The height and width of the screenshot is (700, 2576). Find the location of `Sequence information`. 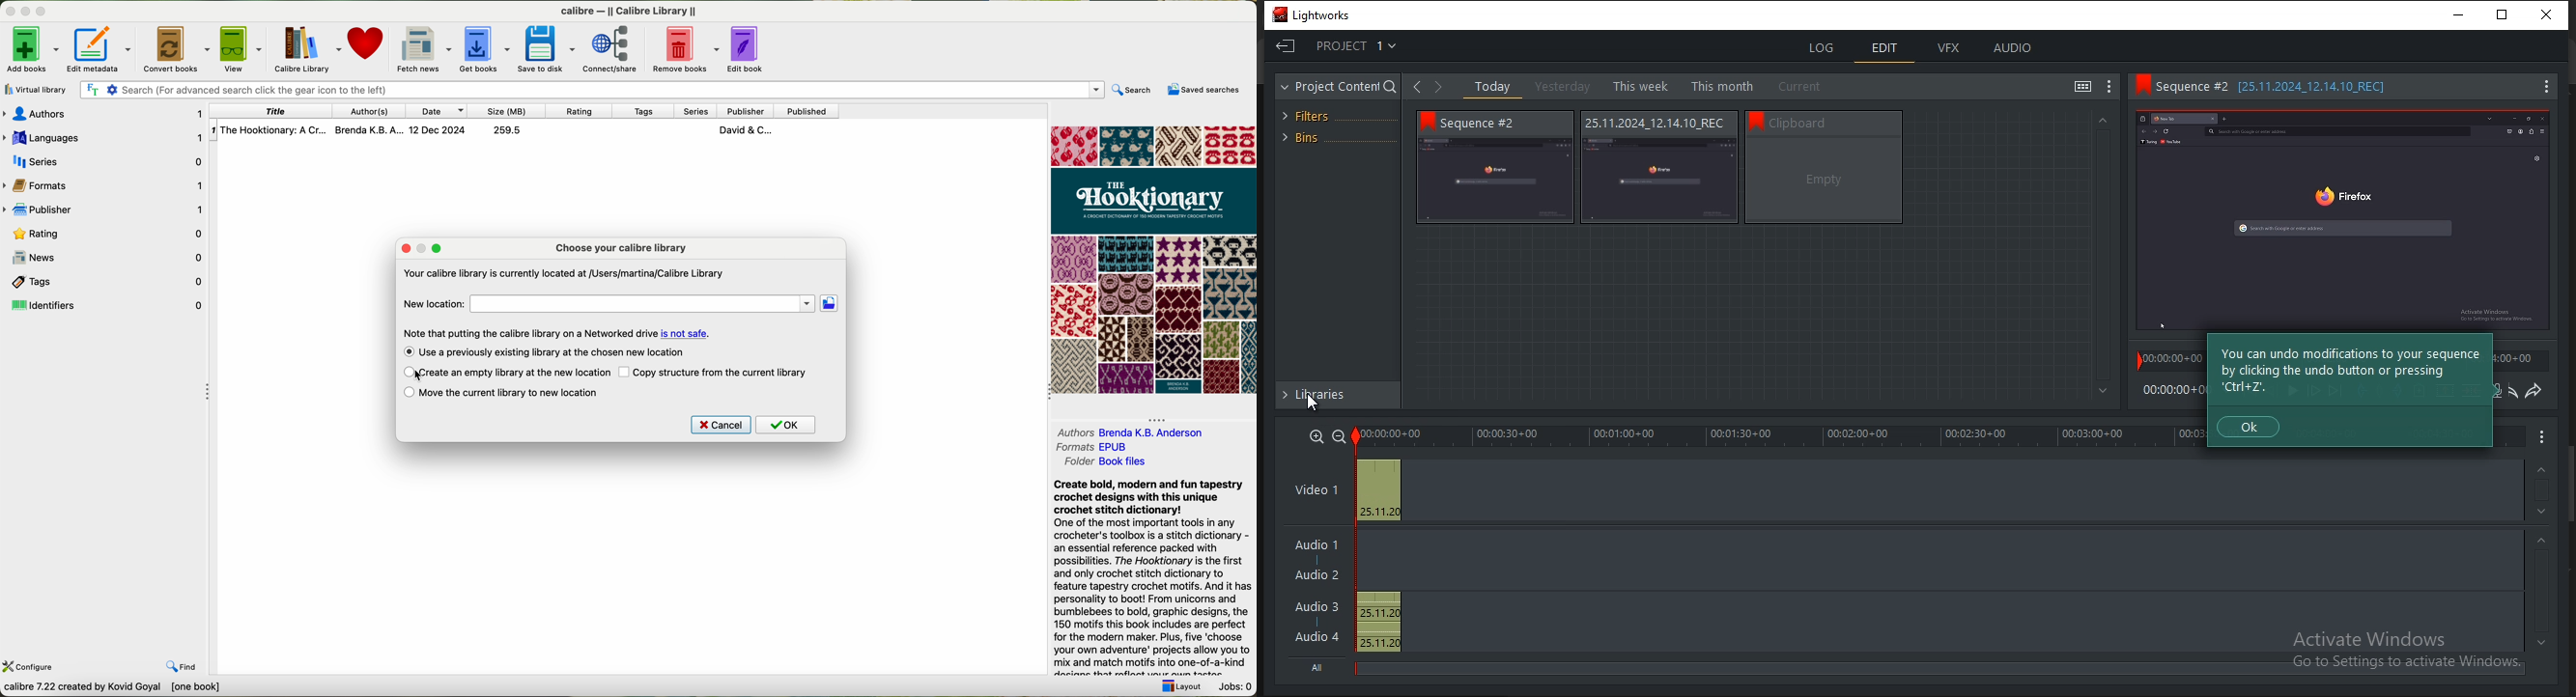

Sequence information is located at coordinates (1654, 124).